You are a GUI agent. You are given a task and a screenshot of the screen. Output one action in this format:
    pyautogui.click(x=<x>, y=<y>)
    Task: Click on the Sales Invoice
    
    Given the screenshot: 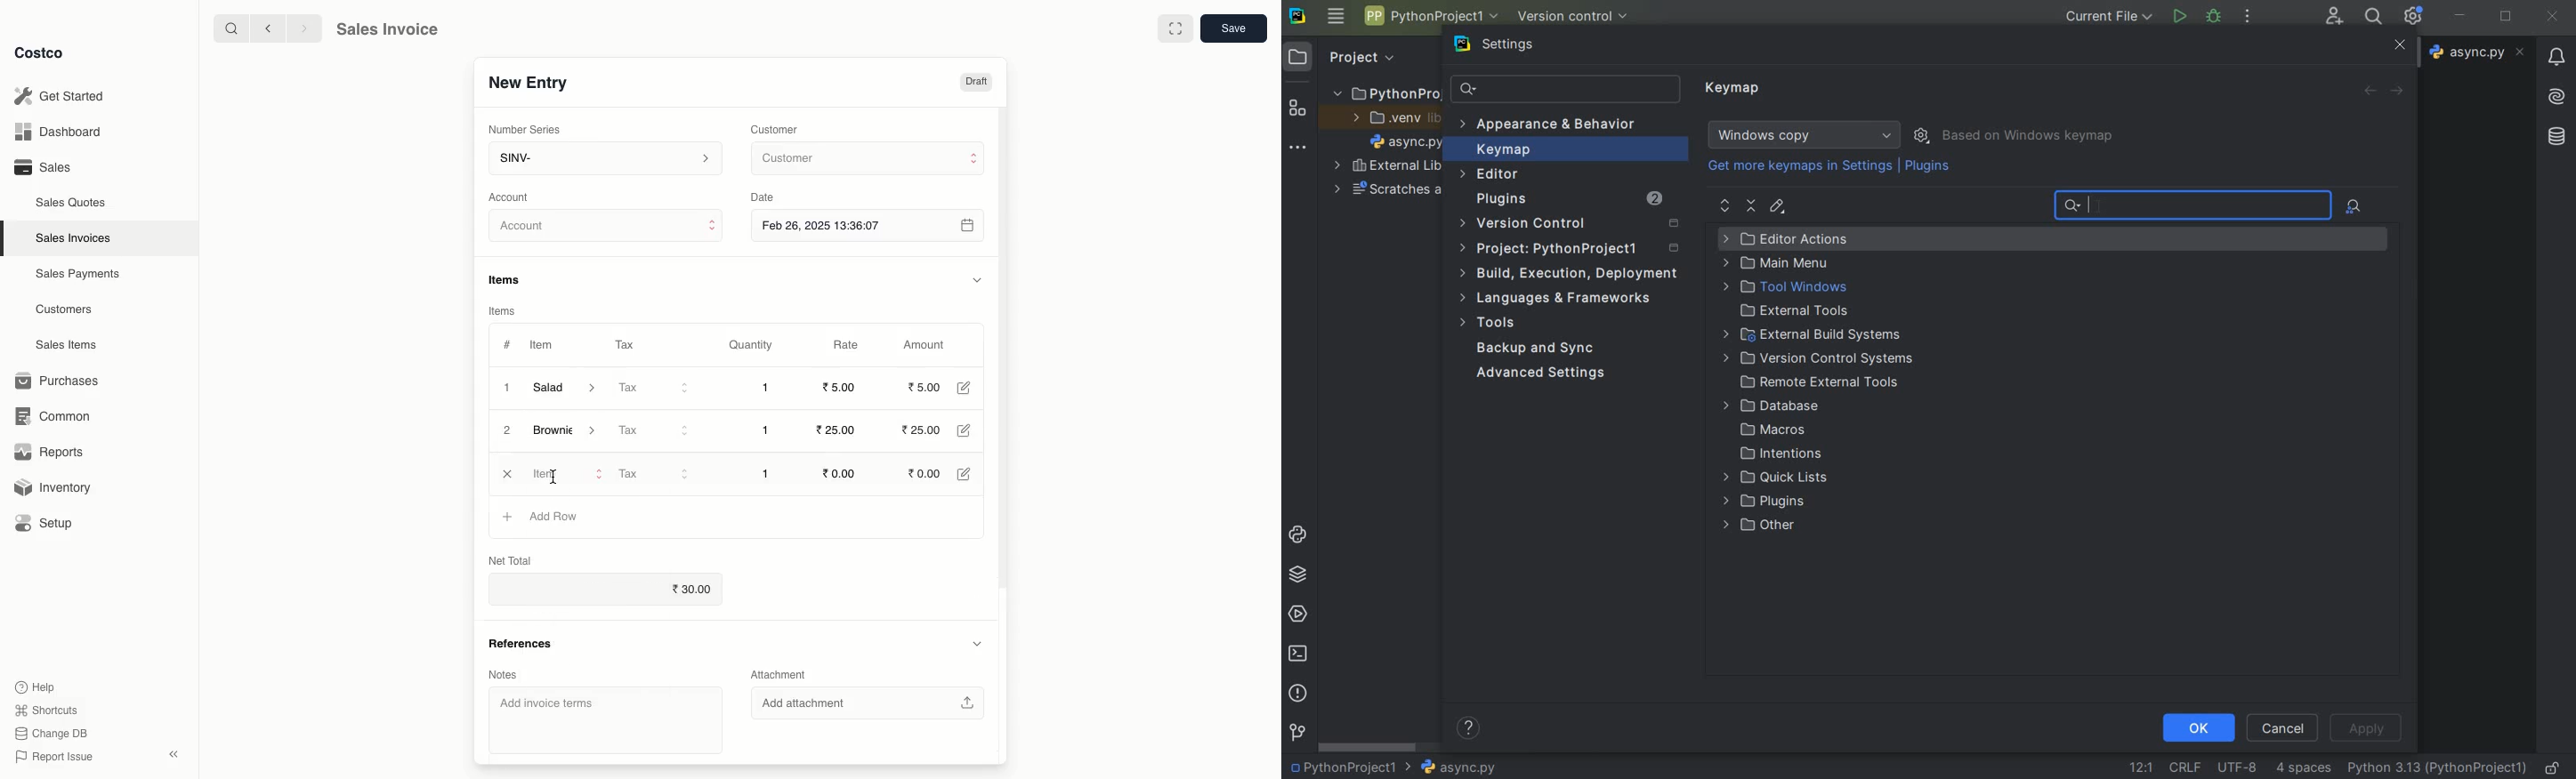 What is the action you would take?
    pyautogui.click(x=387, y=31)
    